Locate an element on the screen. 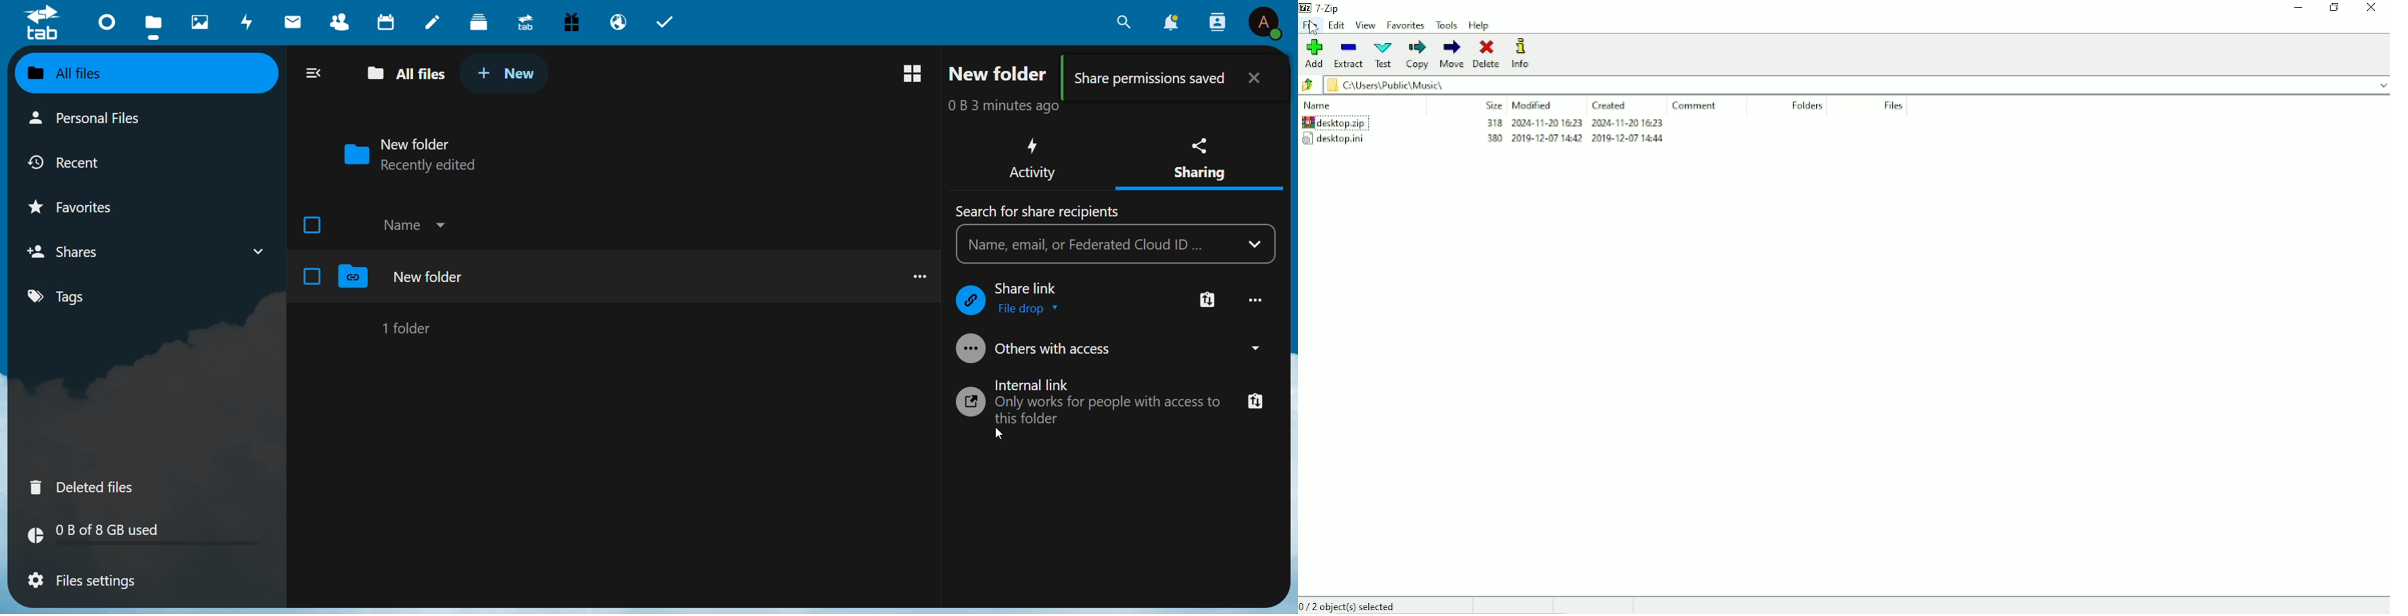 This screenshot has height=616, width=2408. 318 2024-11-201623 2024-11-20 1623
MW 200207140 2016-207 kd is located at coordinates (1576, 135).